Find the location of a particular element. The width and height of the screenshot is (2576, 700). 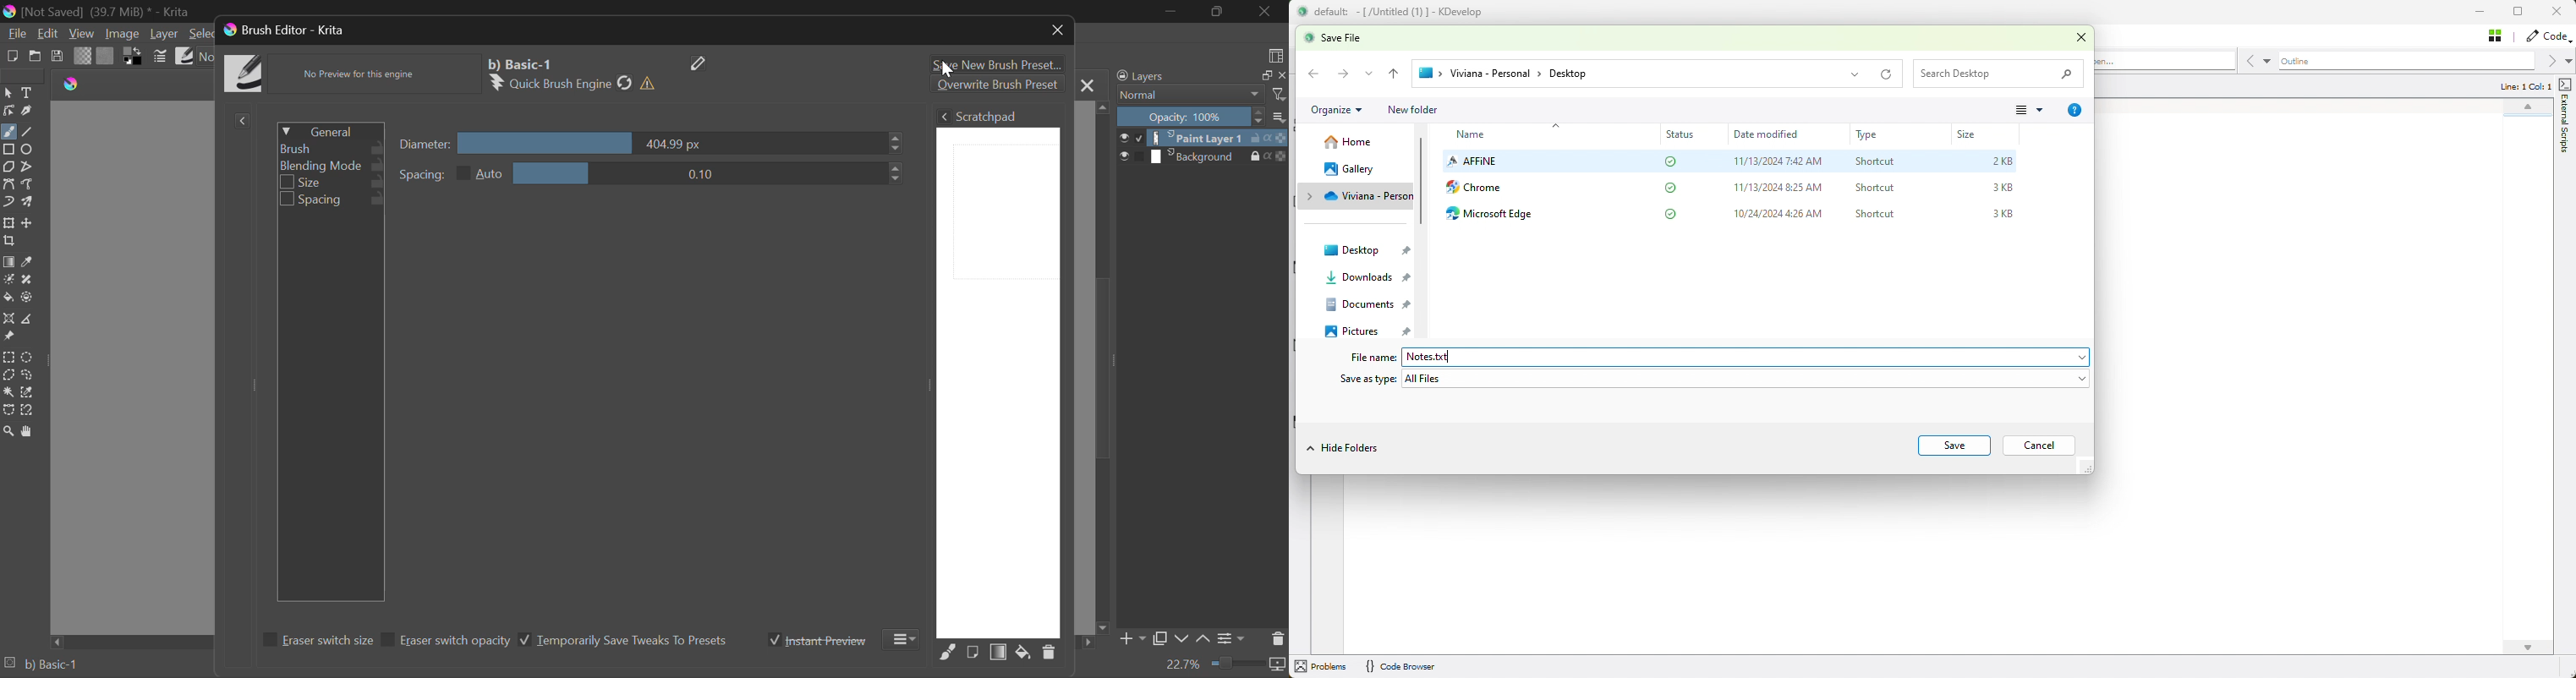

Circular Selection is located at coordinates (28, 357).